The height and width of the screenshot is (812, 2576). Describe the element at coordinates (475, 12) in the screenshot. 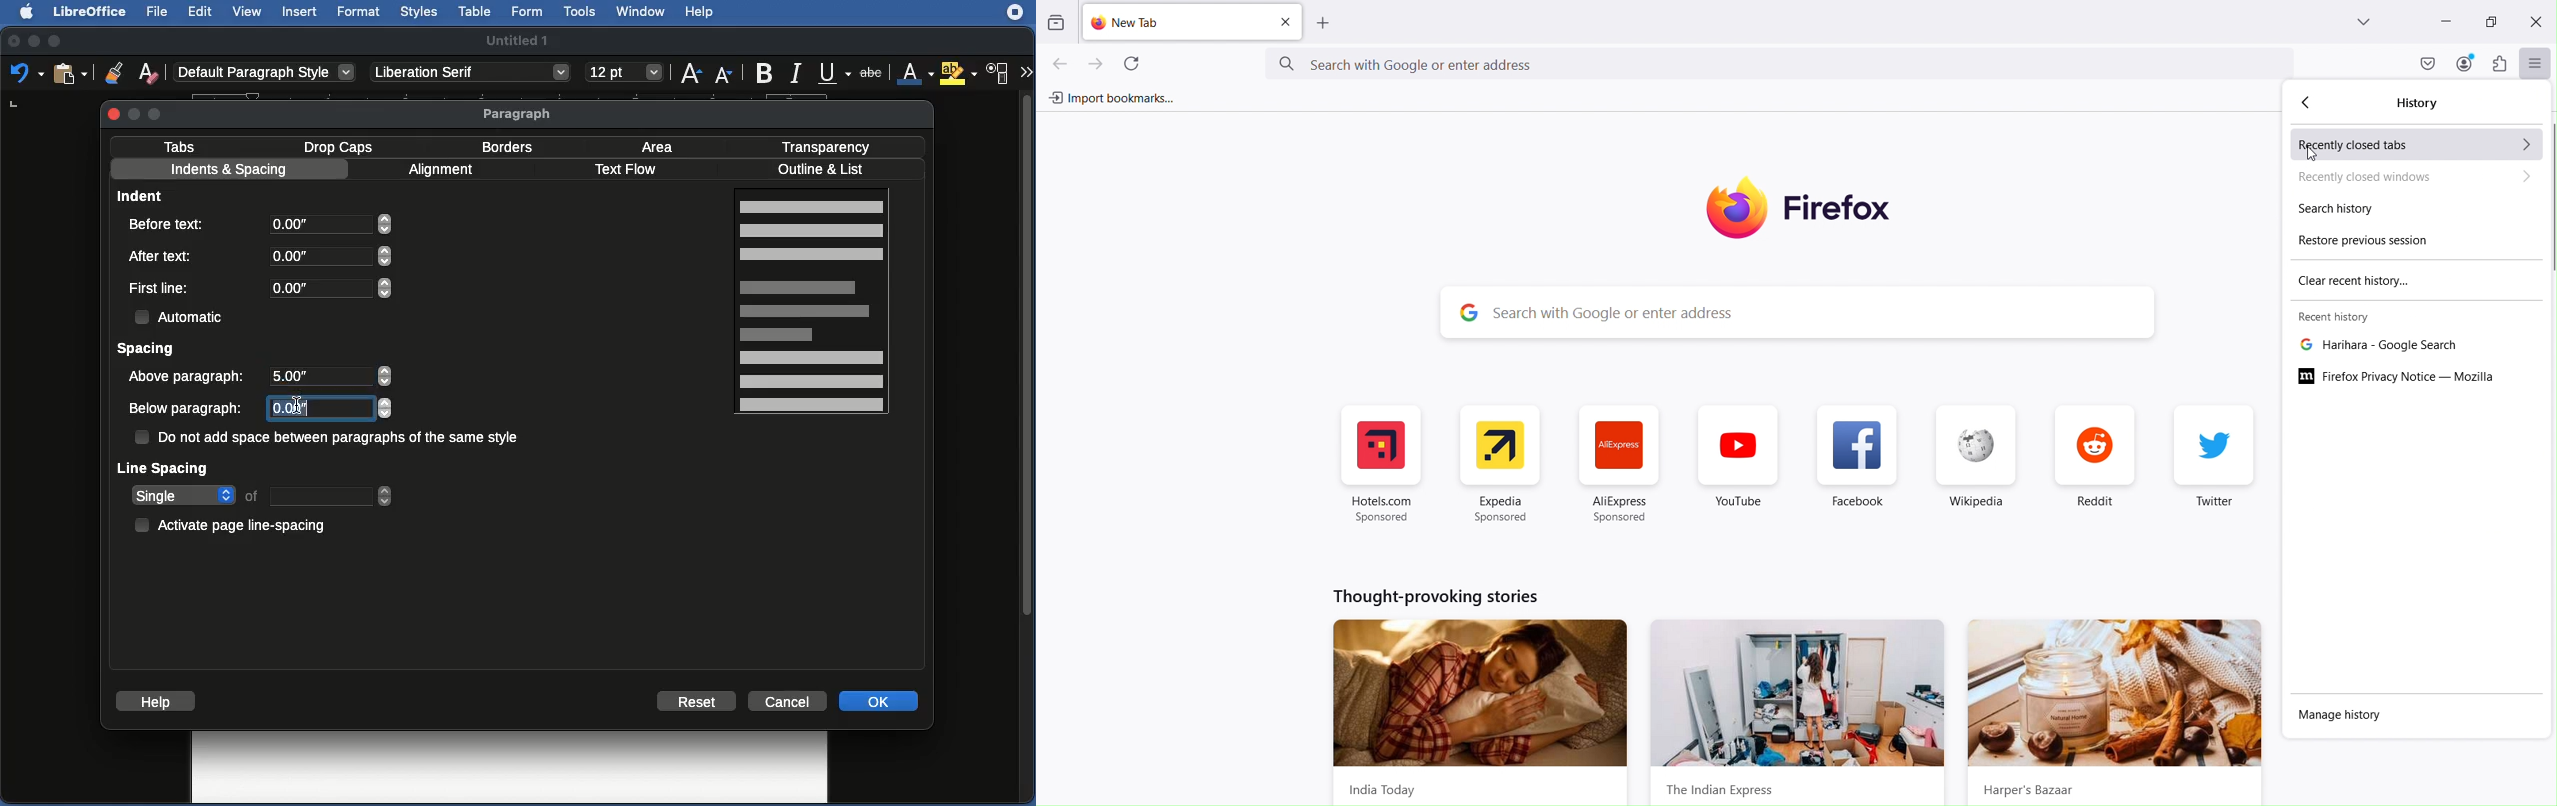

I see `Table` at that location.